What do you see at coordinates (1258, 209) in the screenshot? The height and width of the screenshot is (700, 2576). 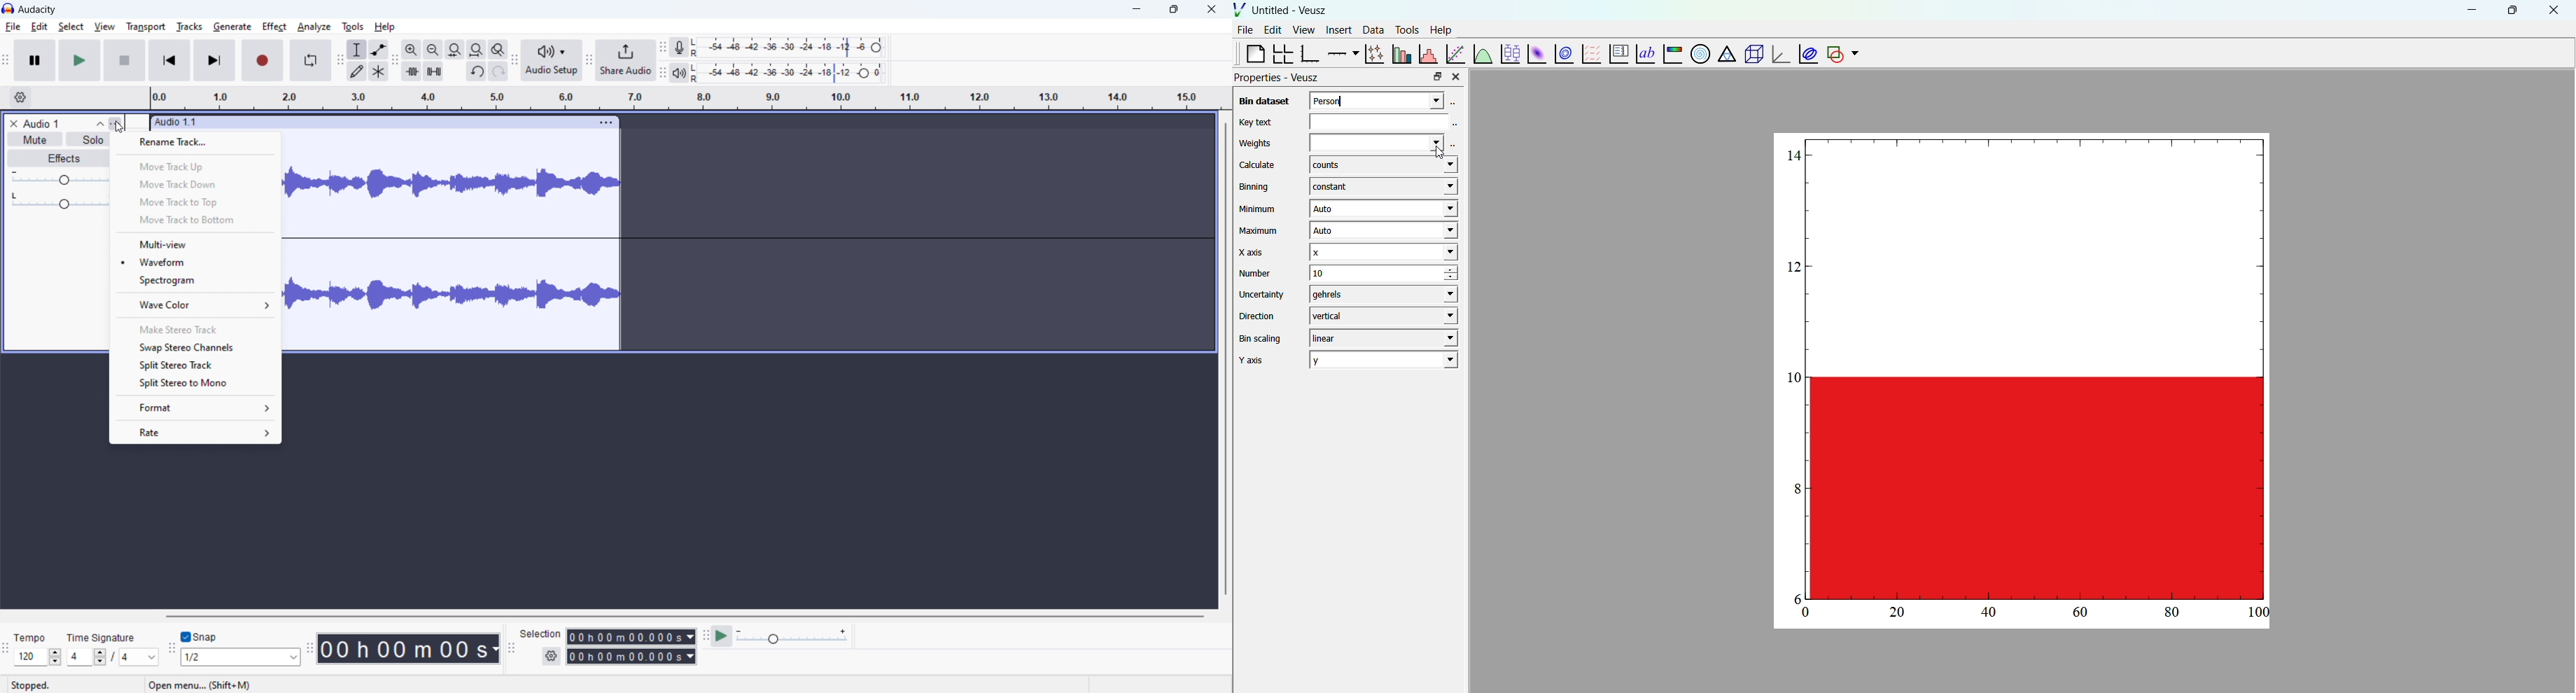 I see `Minimum` at bounding box center [1258, 209].